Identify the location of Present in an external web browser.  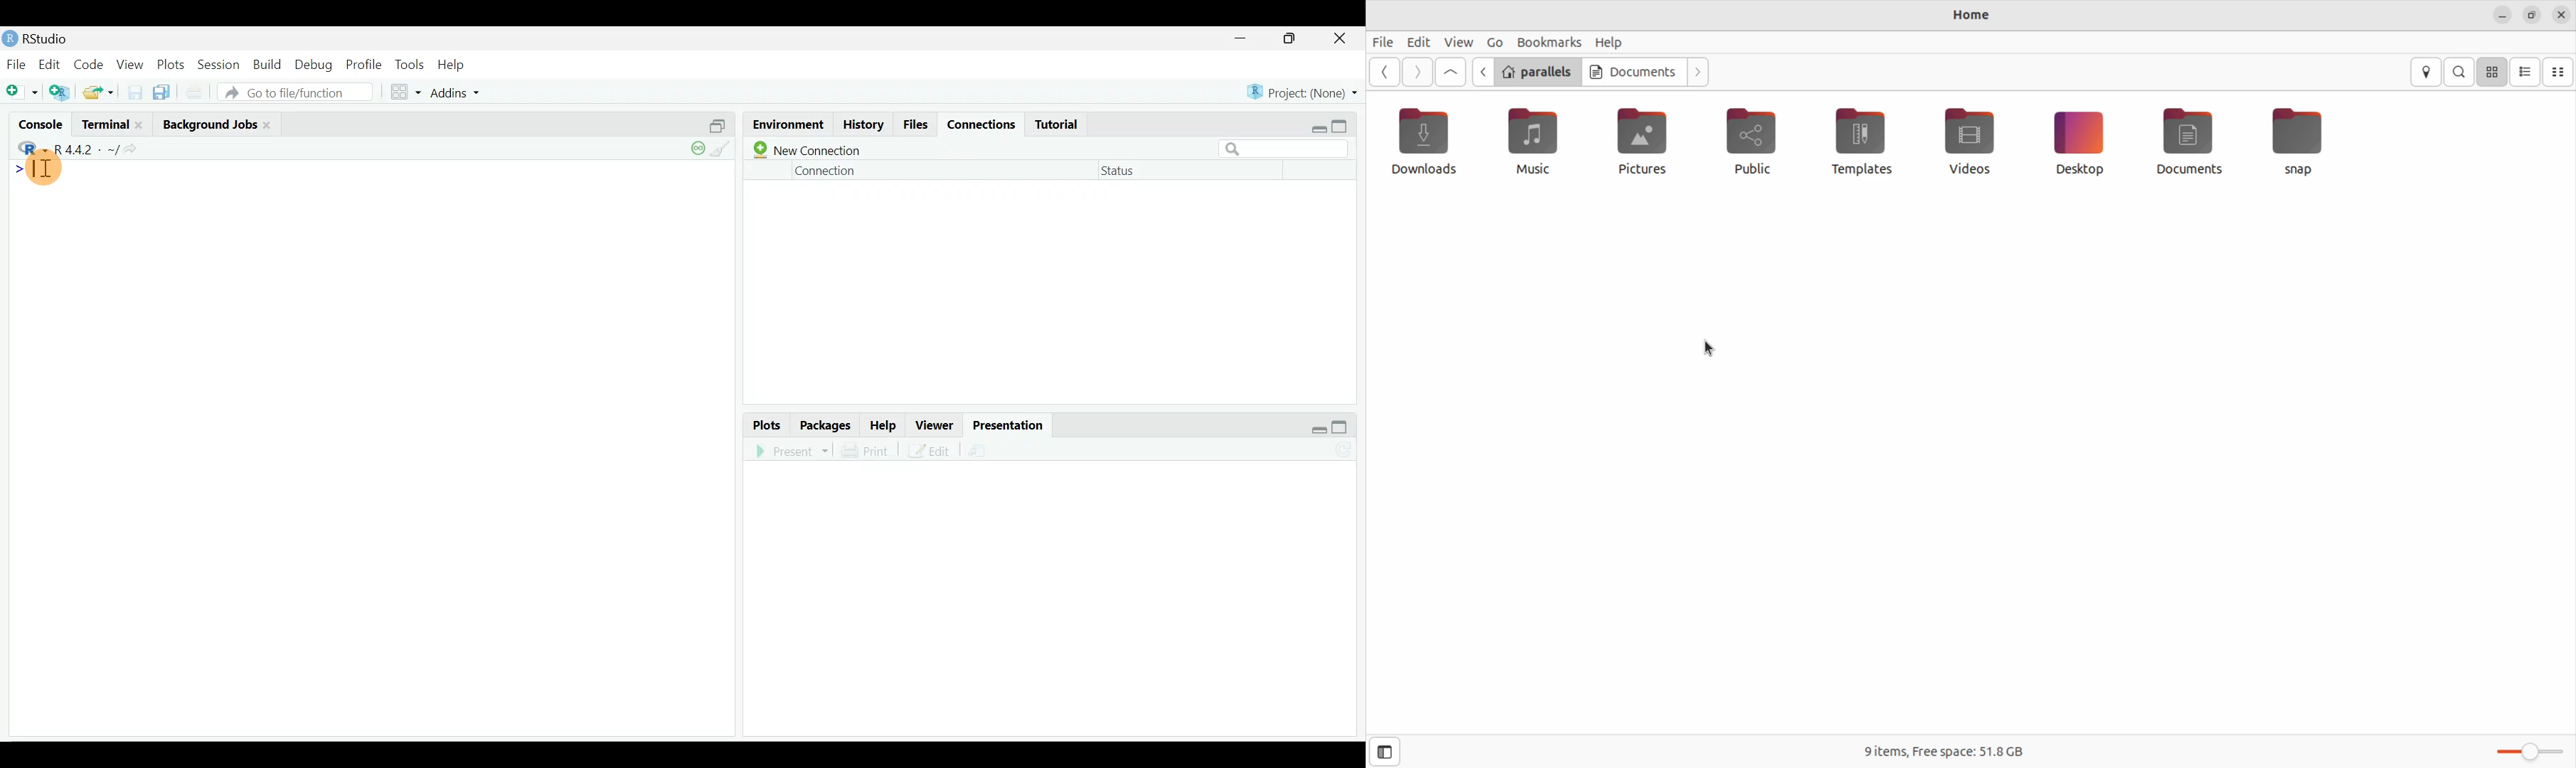
(999, 450).